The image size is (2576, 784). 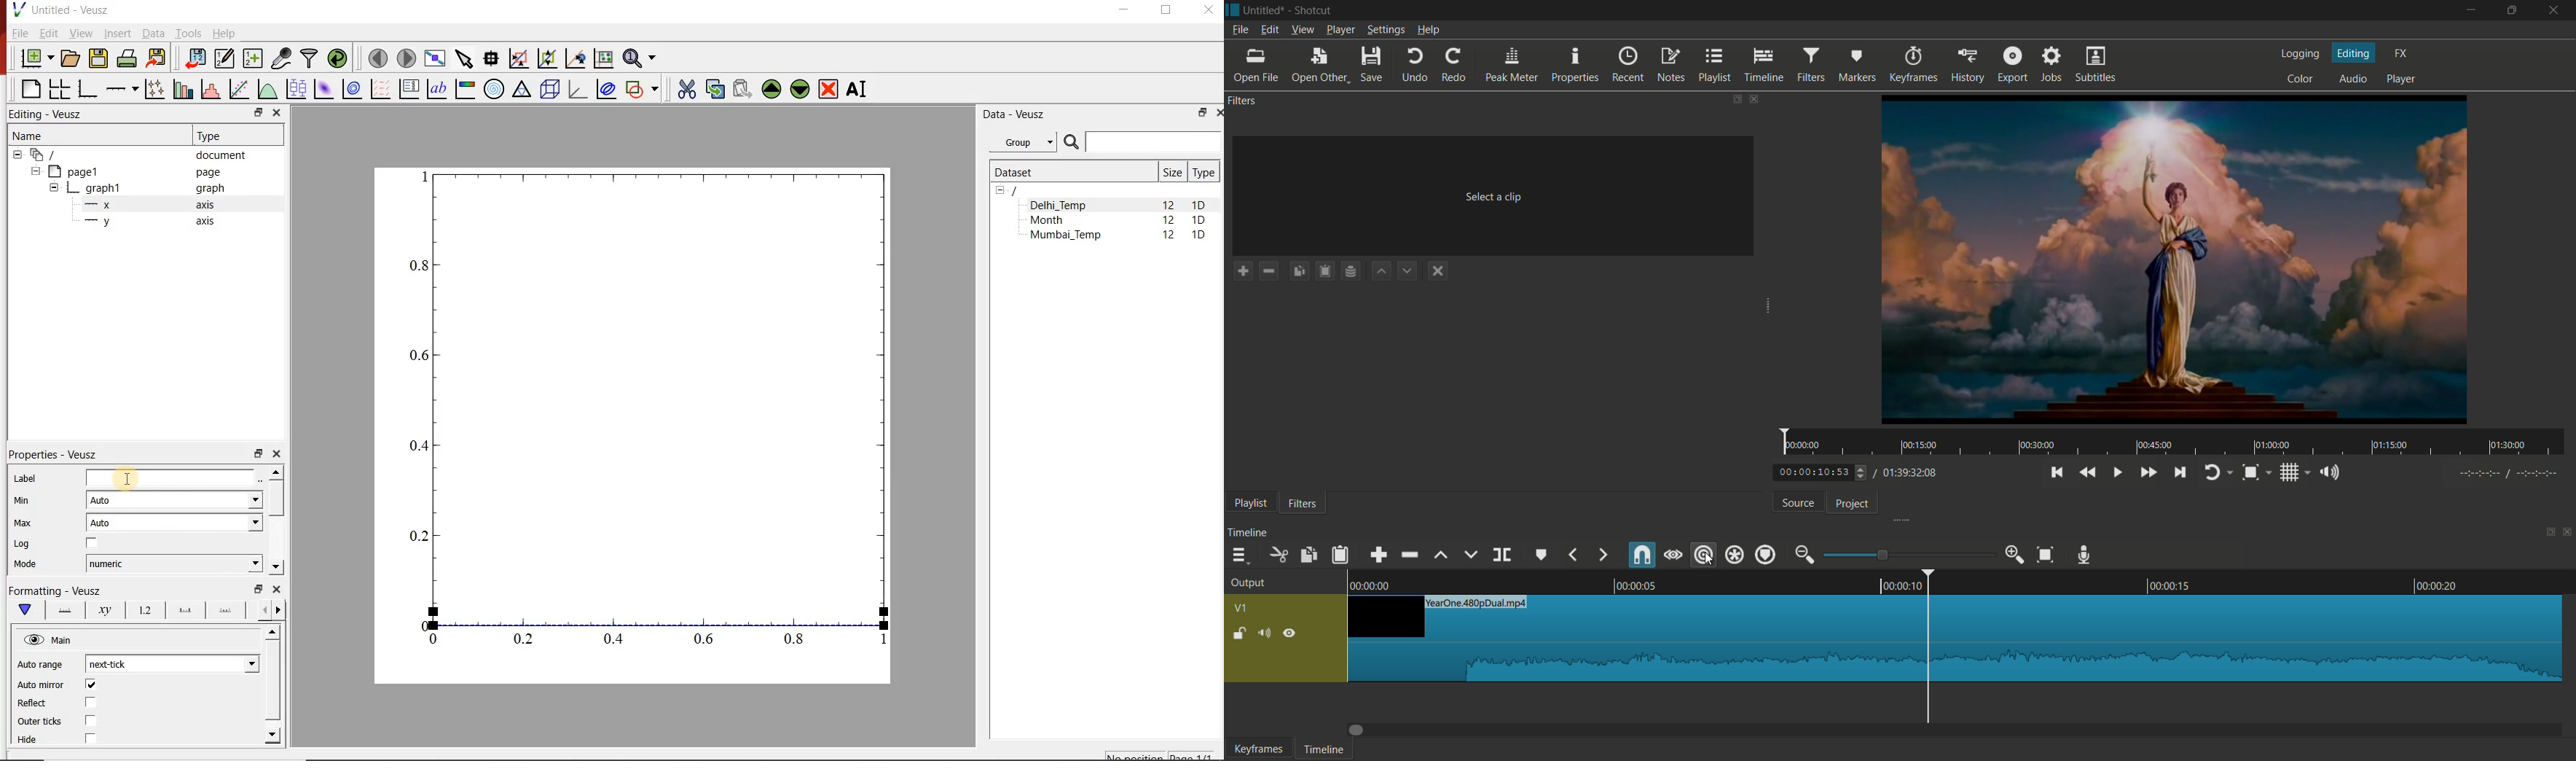 What do you see at coordinates (275, 454) in the screenshot?
I see `close` at bounding box center [275, 454].